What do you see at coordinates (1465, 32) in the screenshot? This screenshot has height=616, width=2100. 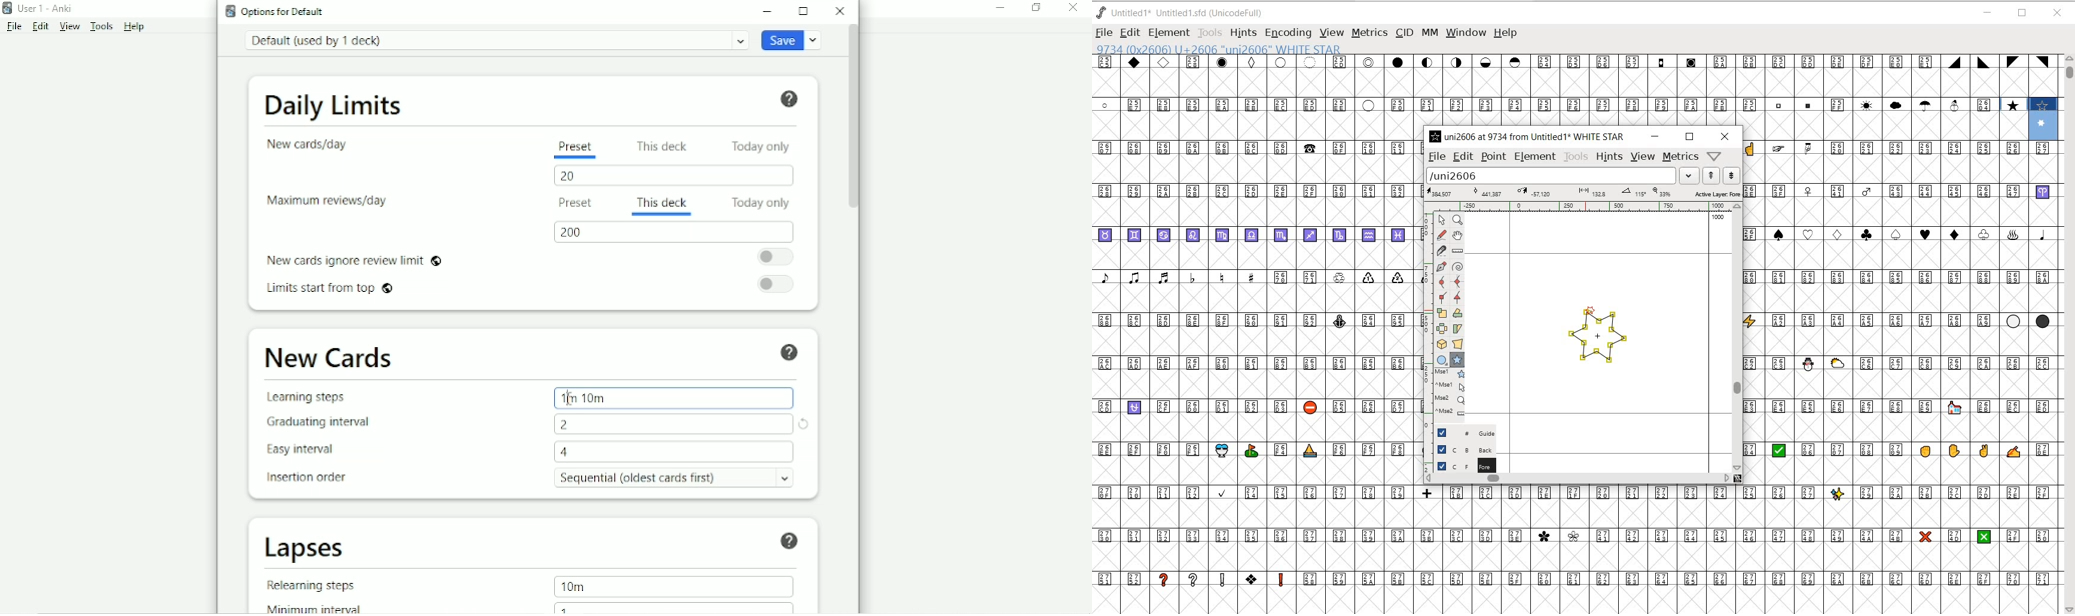 I see `WINDOW` at bounding box center [1465, 32].